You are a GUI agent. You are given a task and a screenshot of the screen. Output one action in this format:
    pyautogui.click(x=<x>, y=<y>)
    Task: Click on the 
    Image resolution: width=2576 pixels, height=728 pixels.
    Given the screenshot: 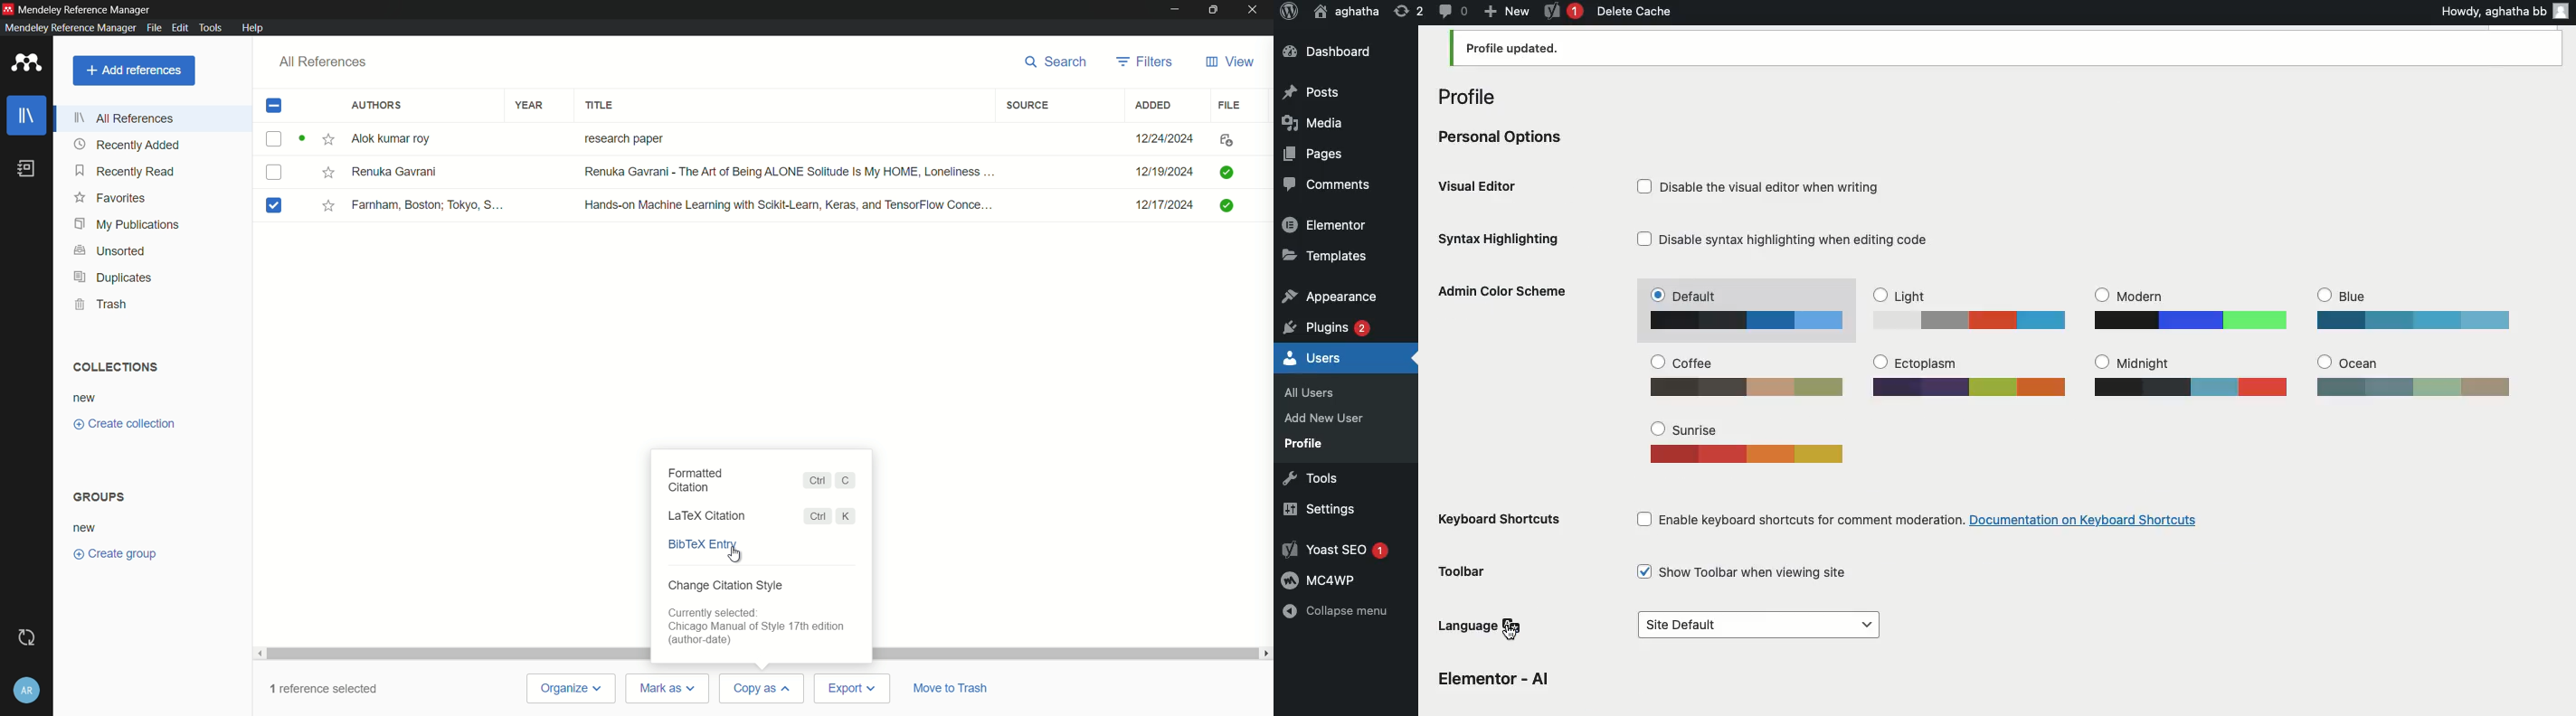 What is the action you would take?
    pyautogui.click(x=1497, y=677)
    